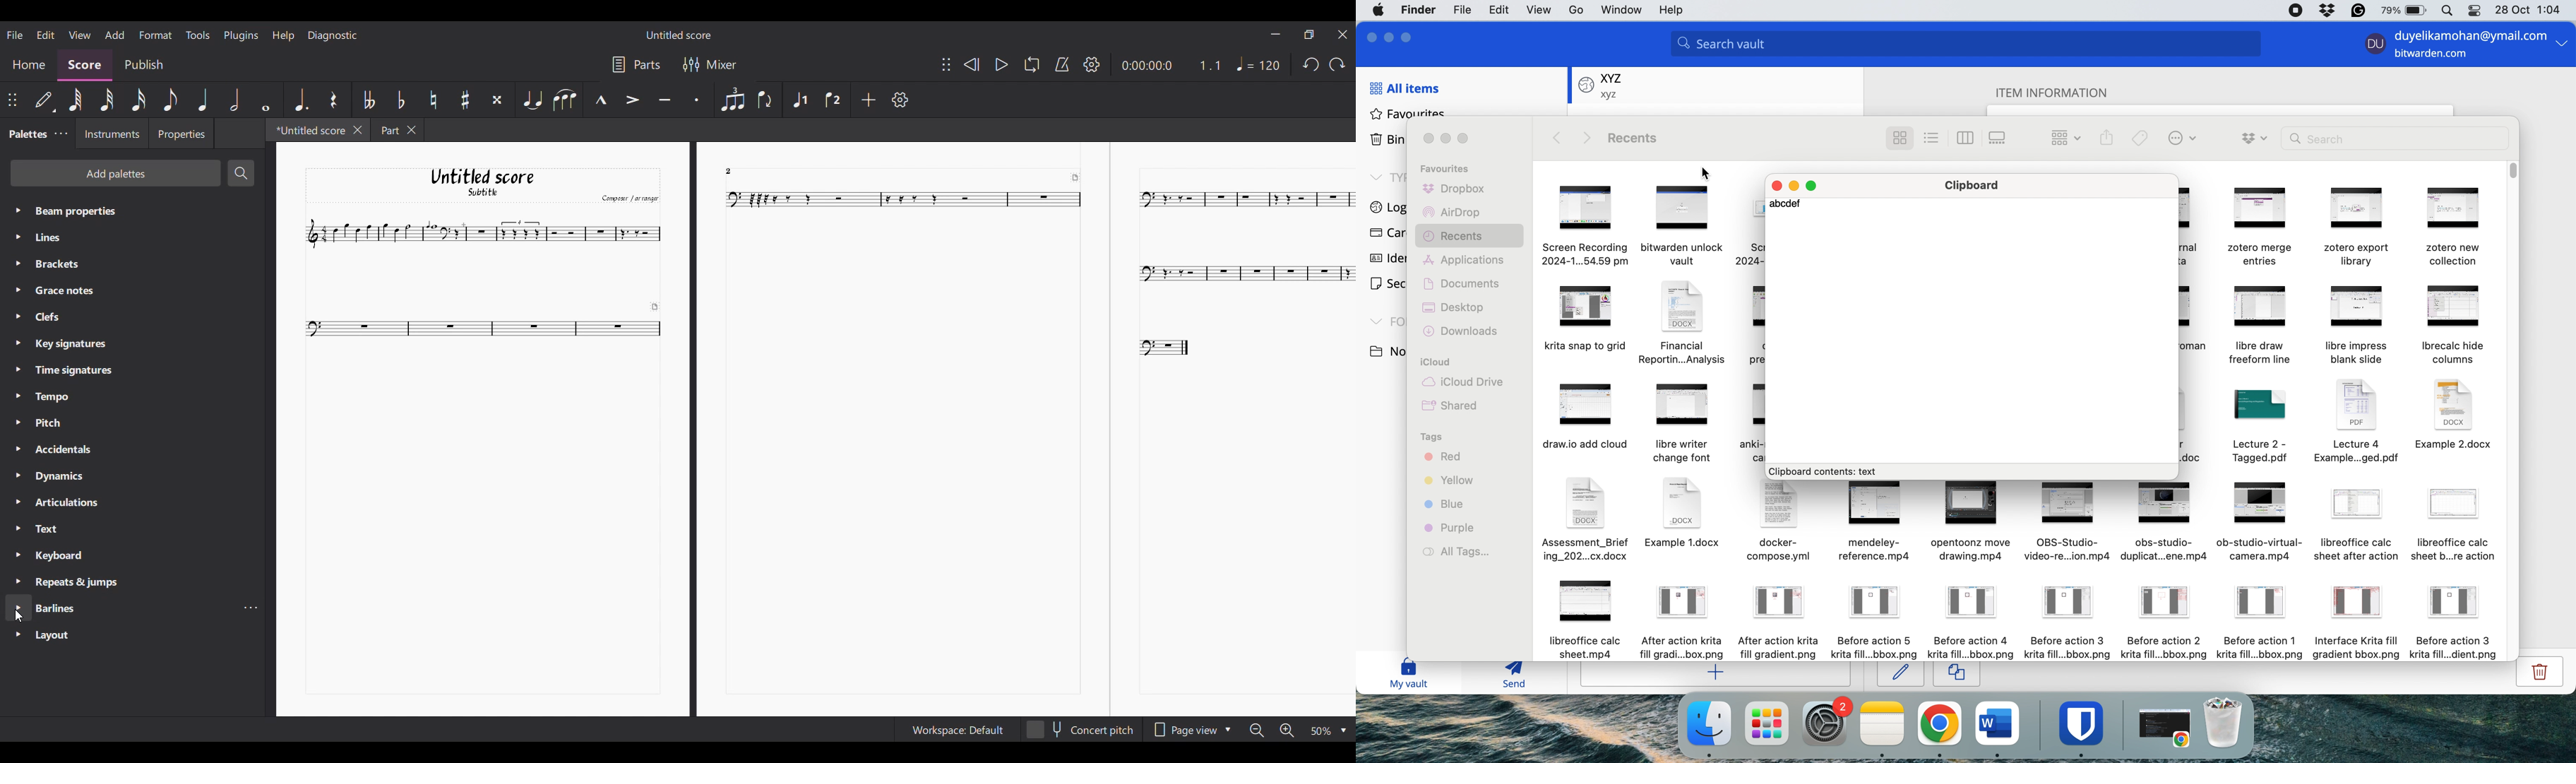 This screenshot has height=784, width=2576. Describe the element at coordinates (2350, 326) in the screenshot. I see `system files` at that location.